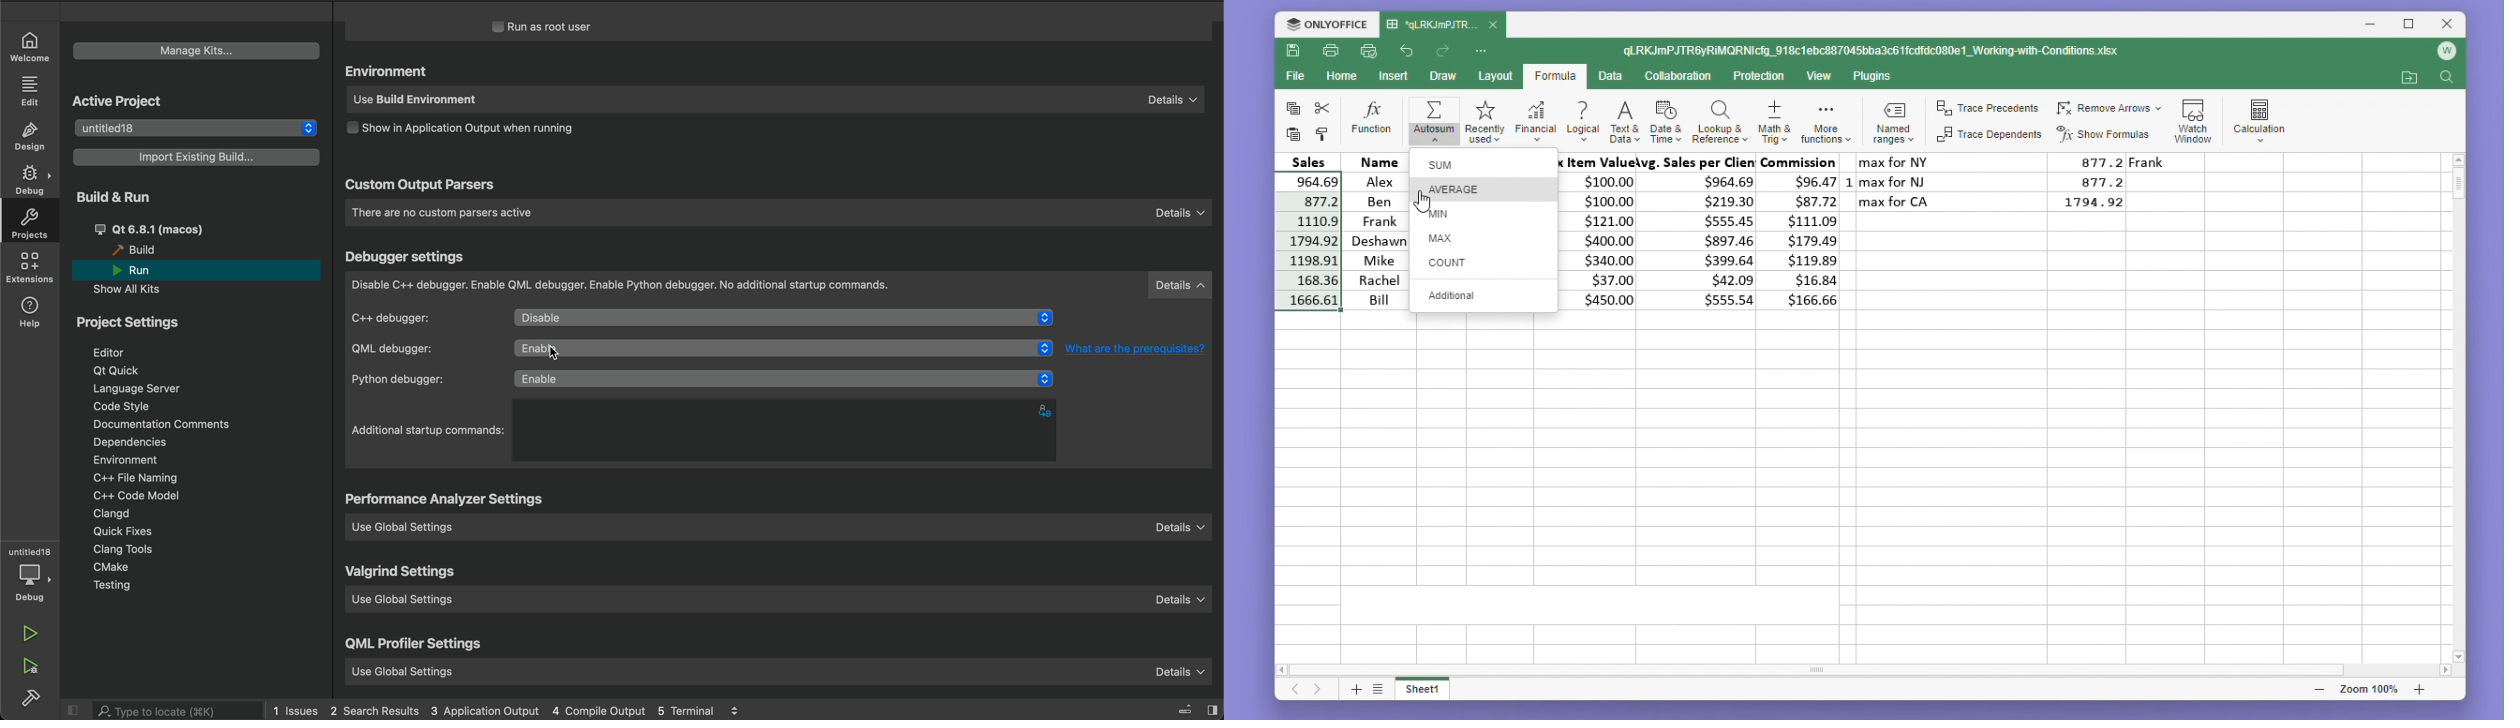 Image resolution: width=2520 pixels, height=728 pixels. Describe the element at coordinates (1536, 120) in the screenshot. I see `Financial` at that location.